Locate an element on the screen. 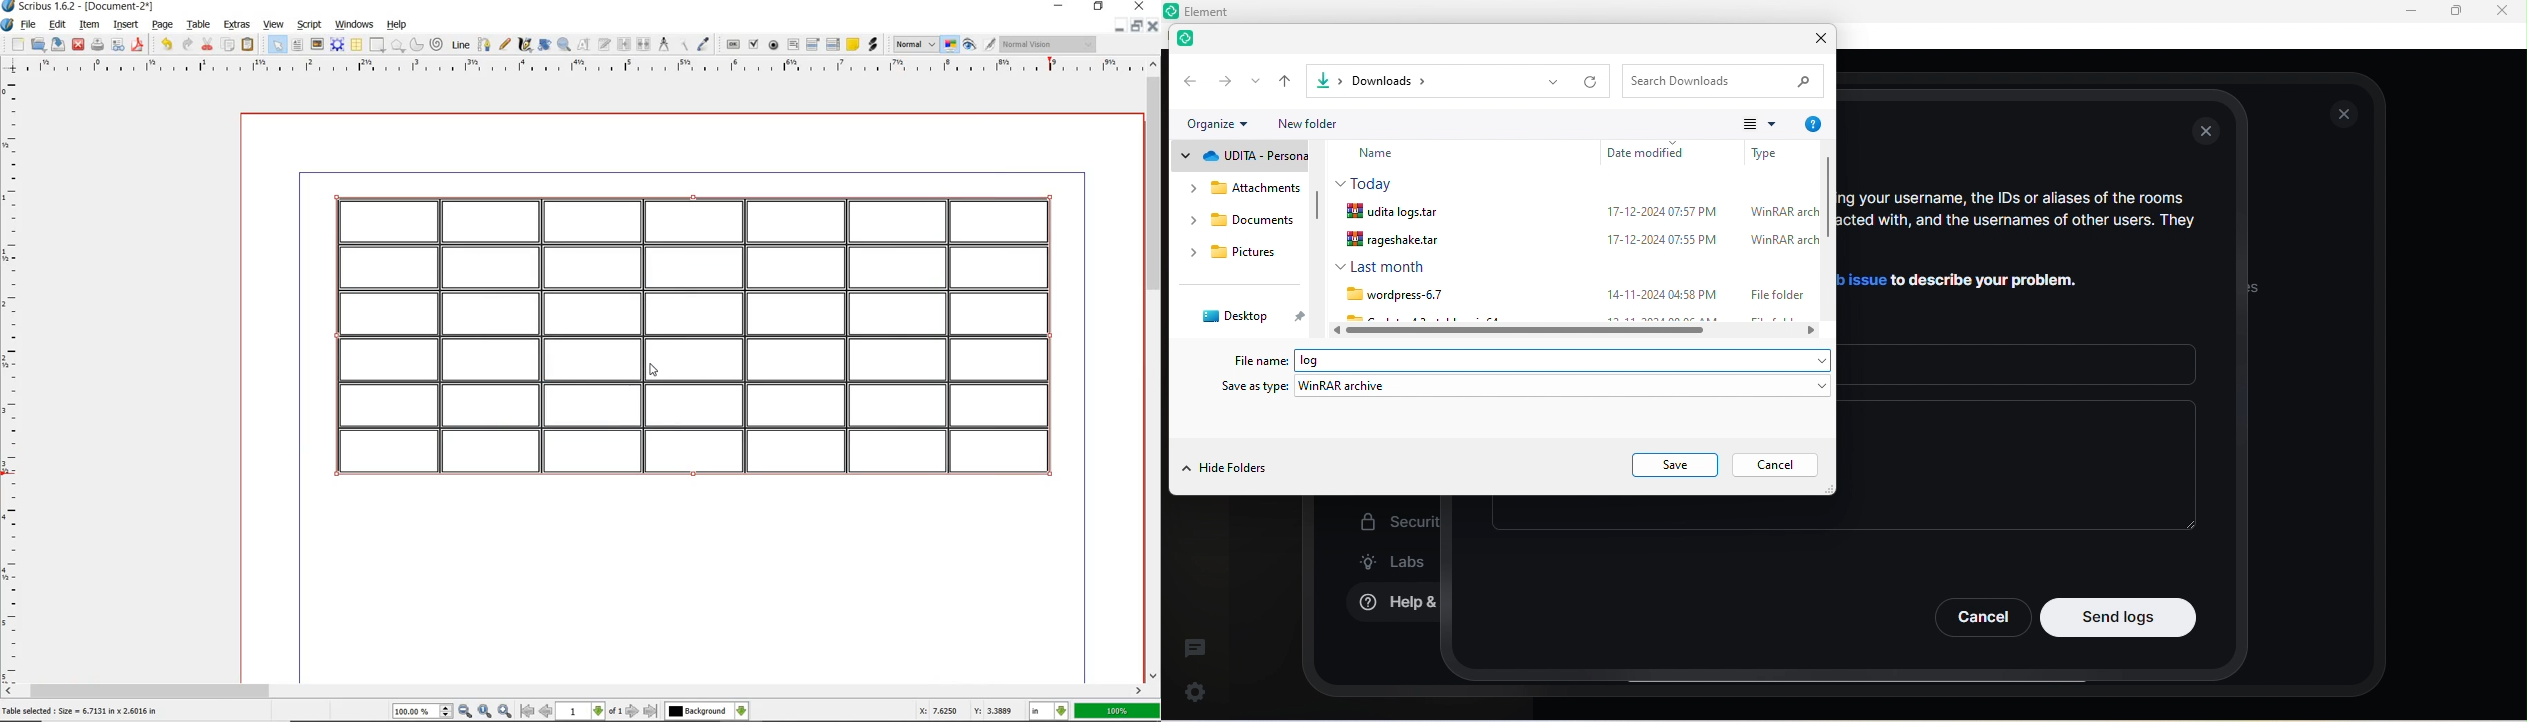 Image resolution: width=2548 pixels, height=728 pixels. save is located at coordinates (1676, 465).